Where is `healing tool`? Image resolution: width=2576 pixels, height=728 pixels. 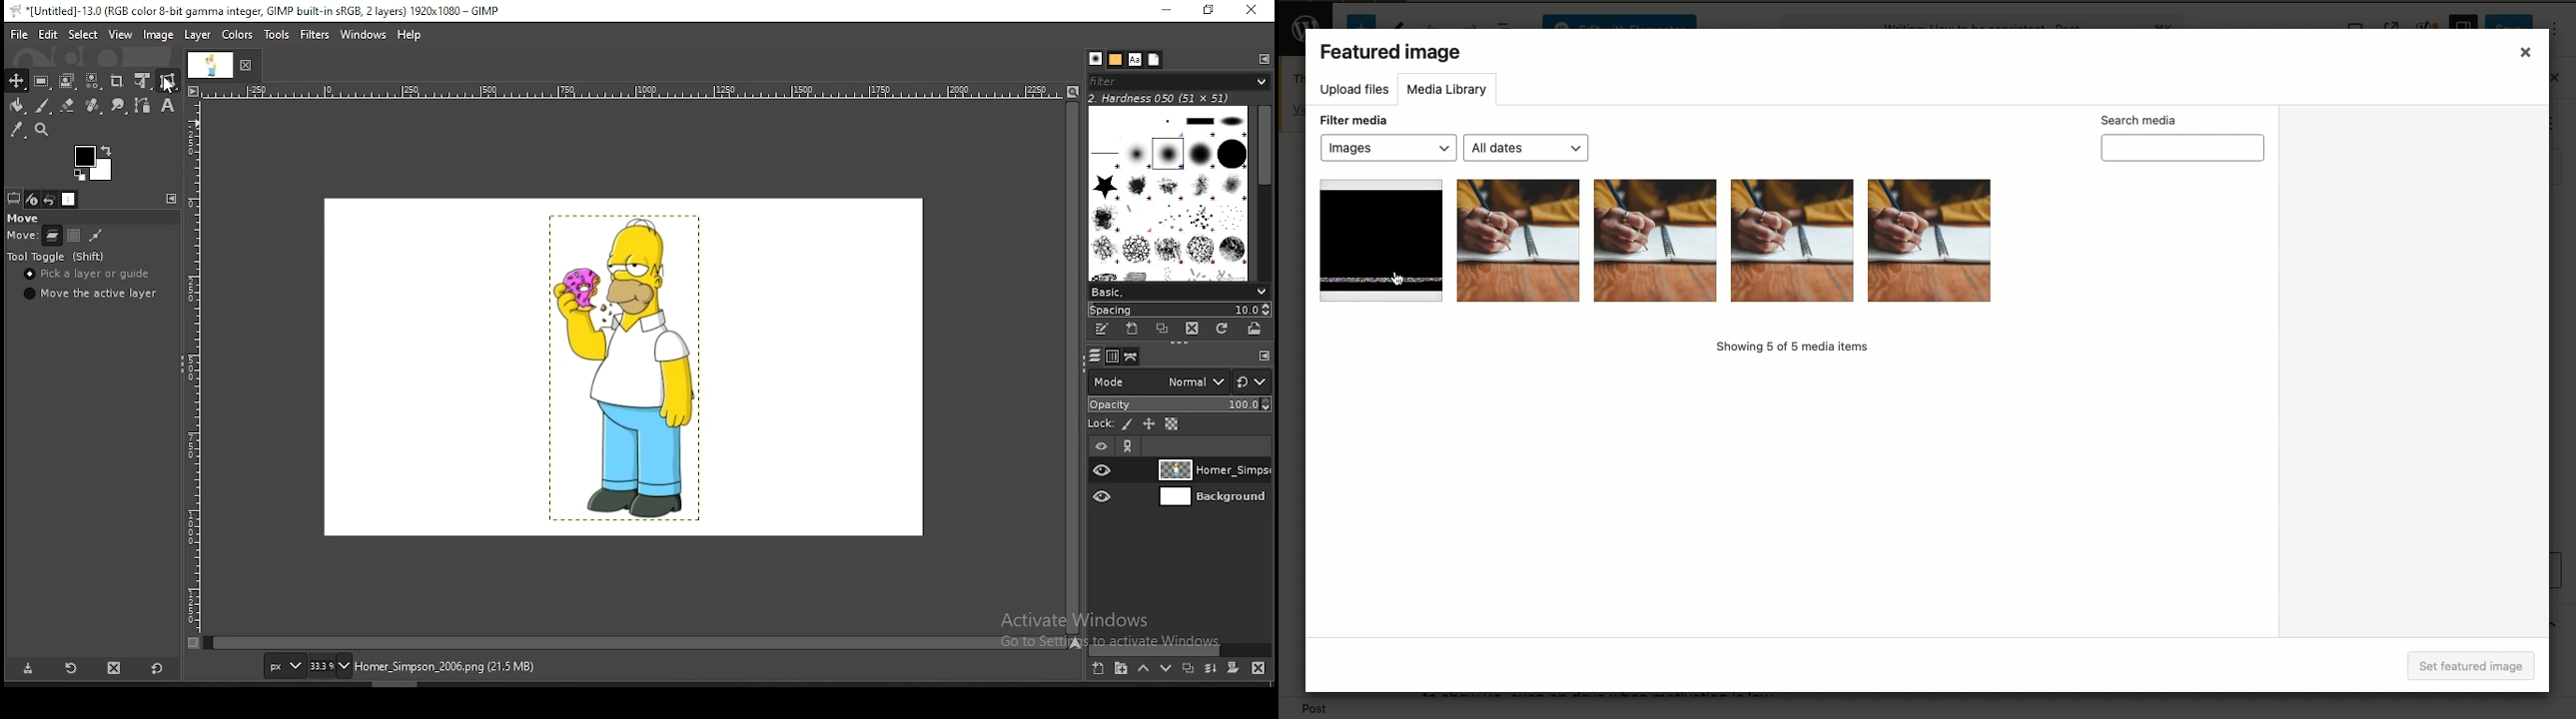
healing tool is located at coordinates (93, 105).